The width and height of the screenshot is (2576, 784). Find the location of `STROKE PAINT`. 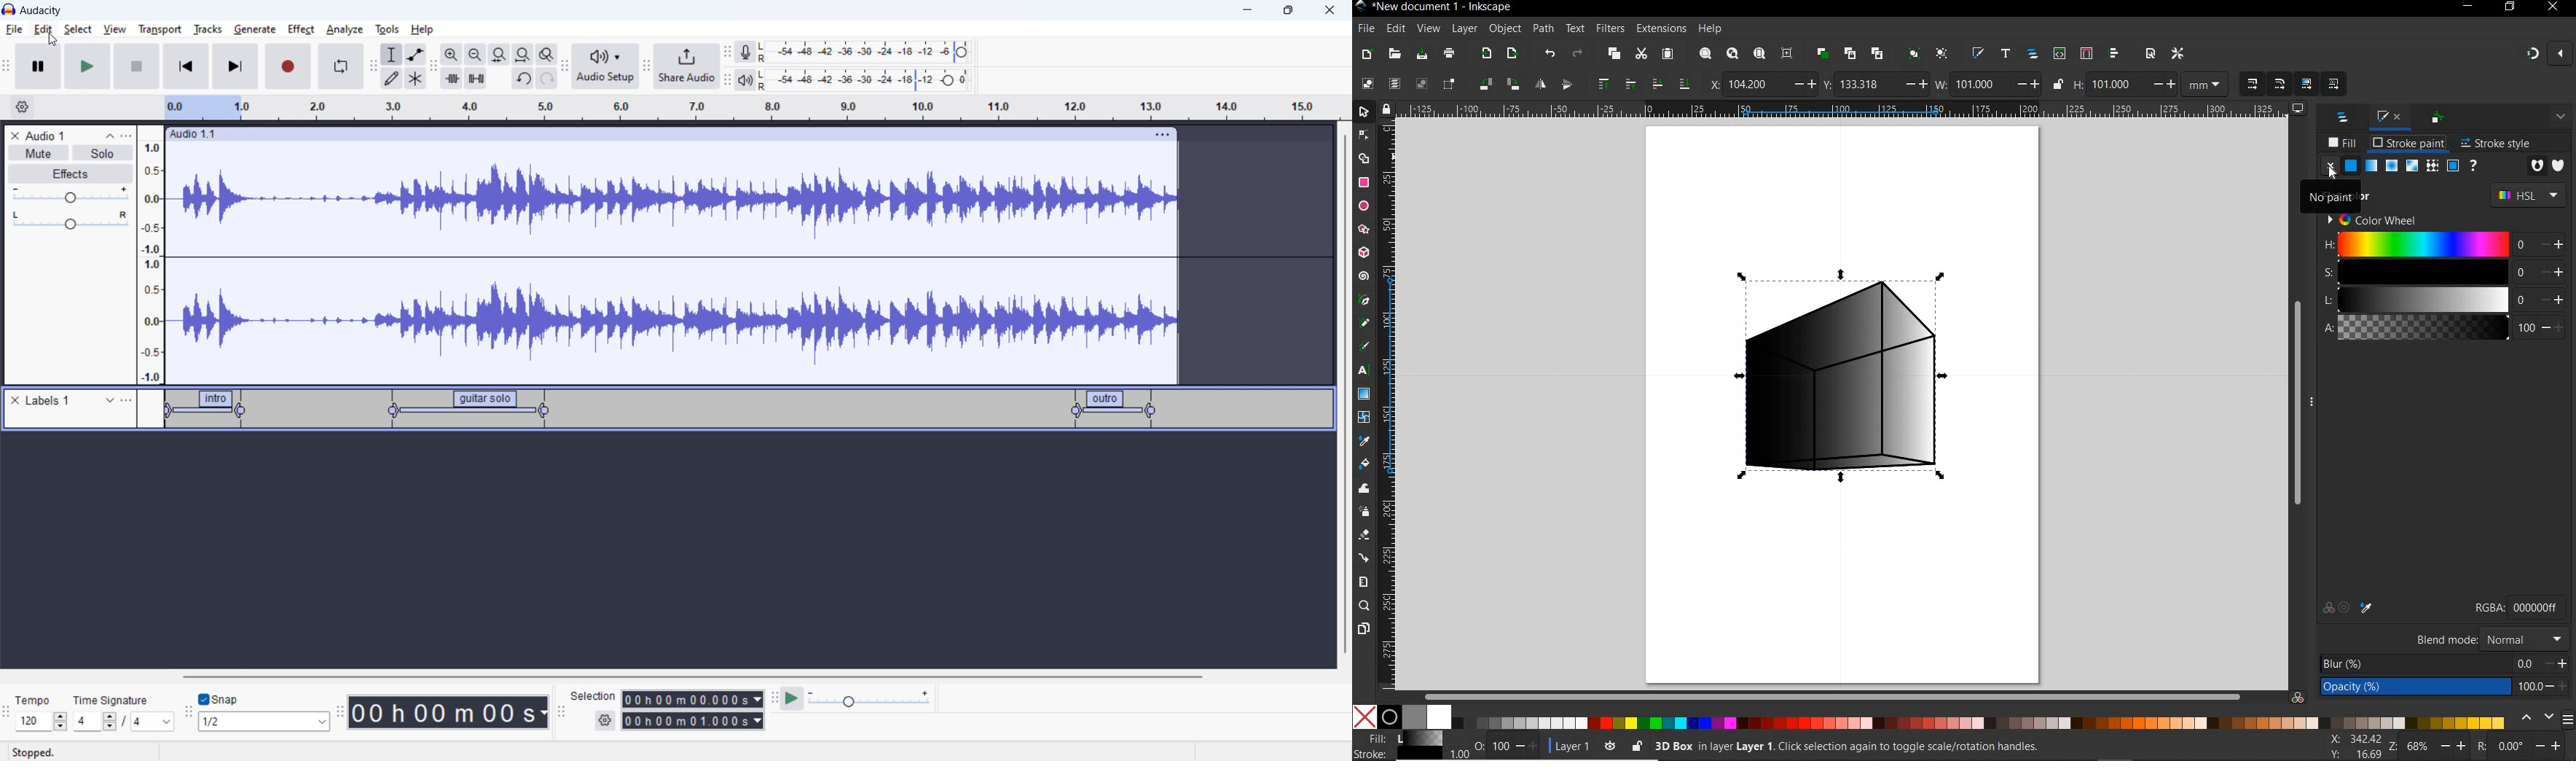

STROKE PAINT is located at coordinates (2411, 144).